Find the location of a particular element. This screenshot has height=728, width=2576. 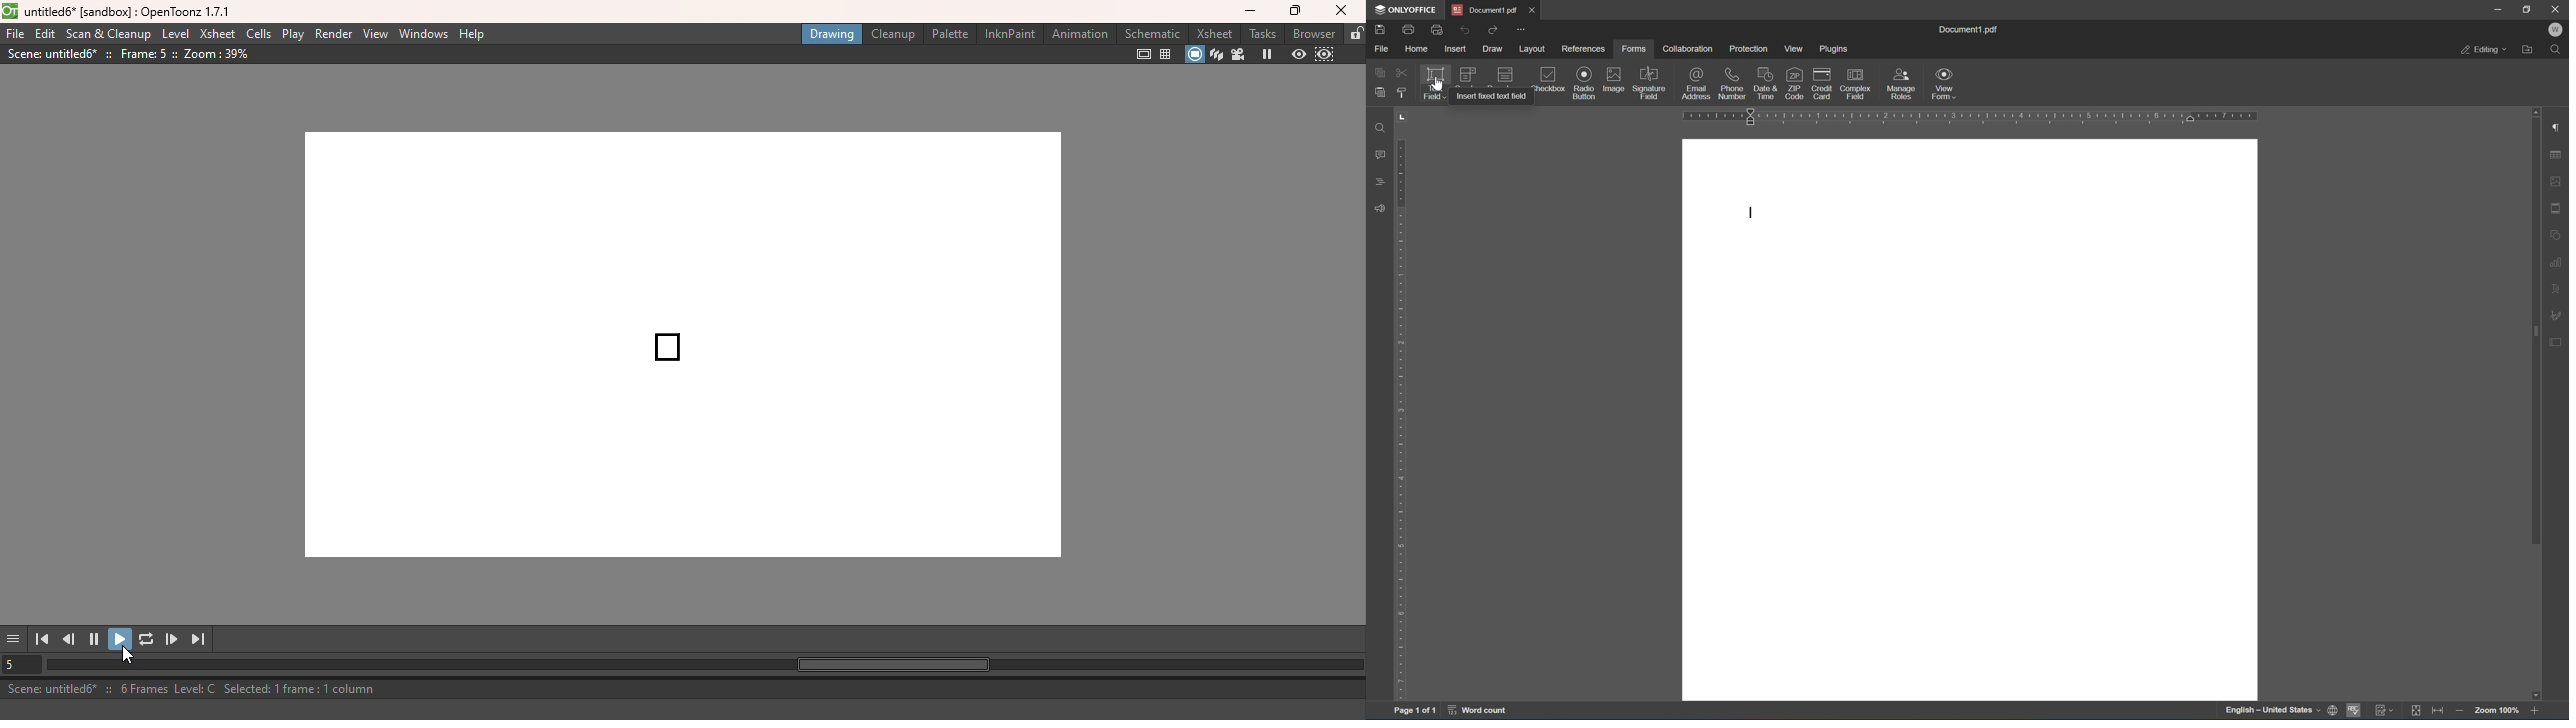

Pause is located at coordinates (96, 640).